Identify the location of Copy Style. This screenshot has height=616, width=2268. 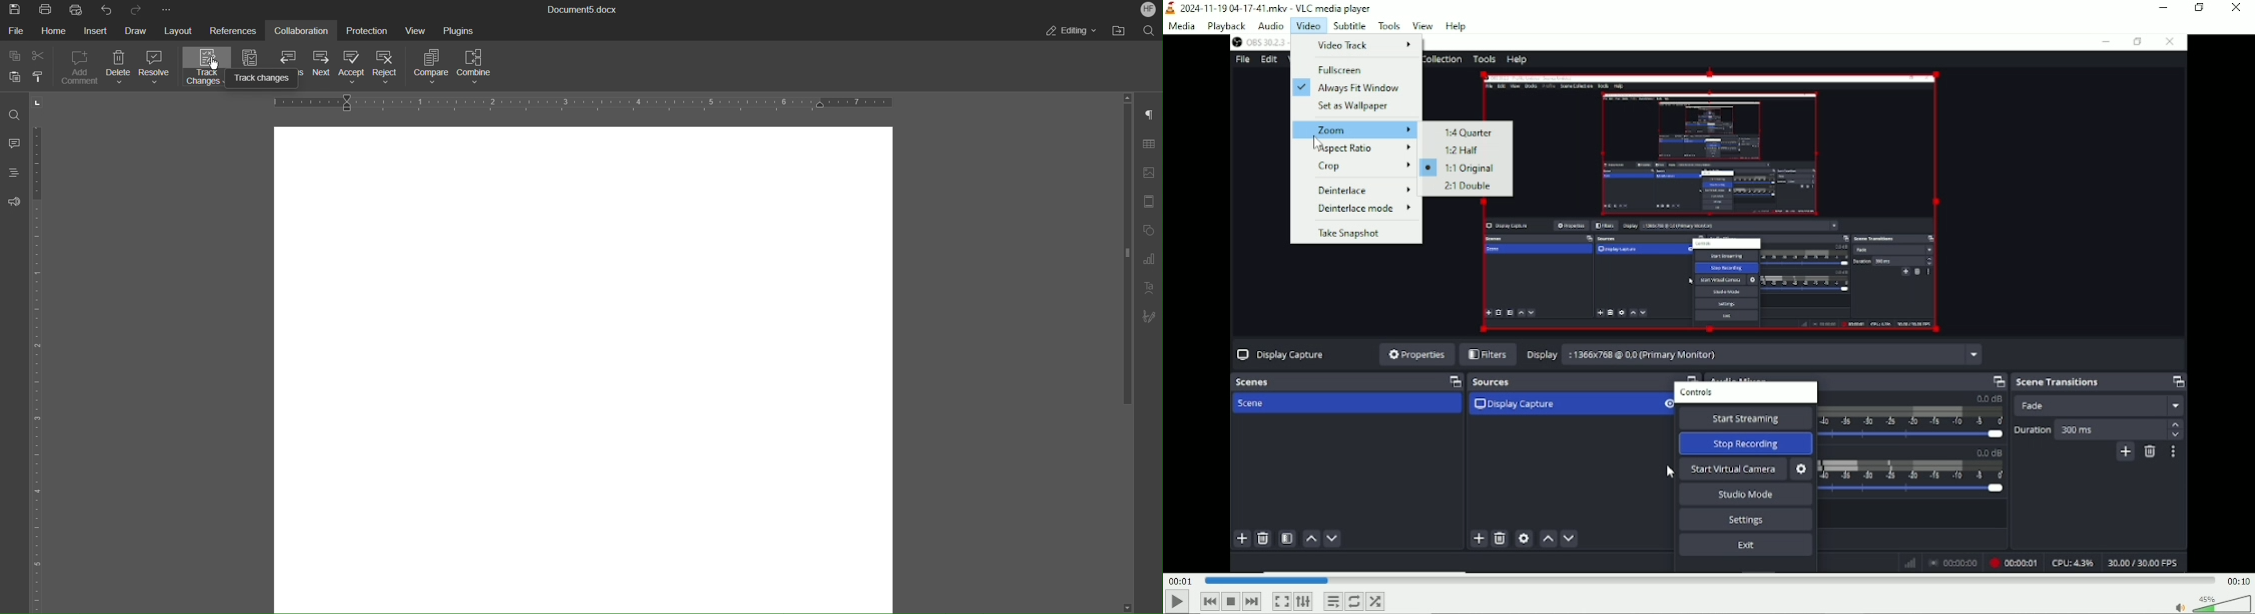
(40, 76).